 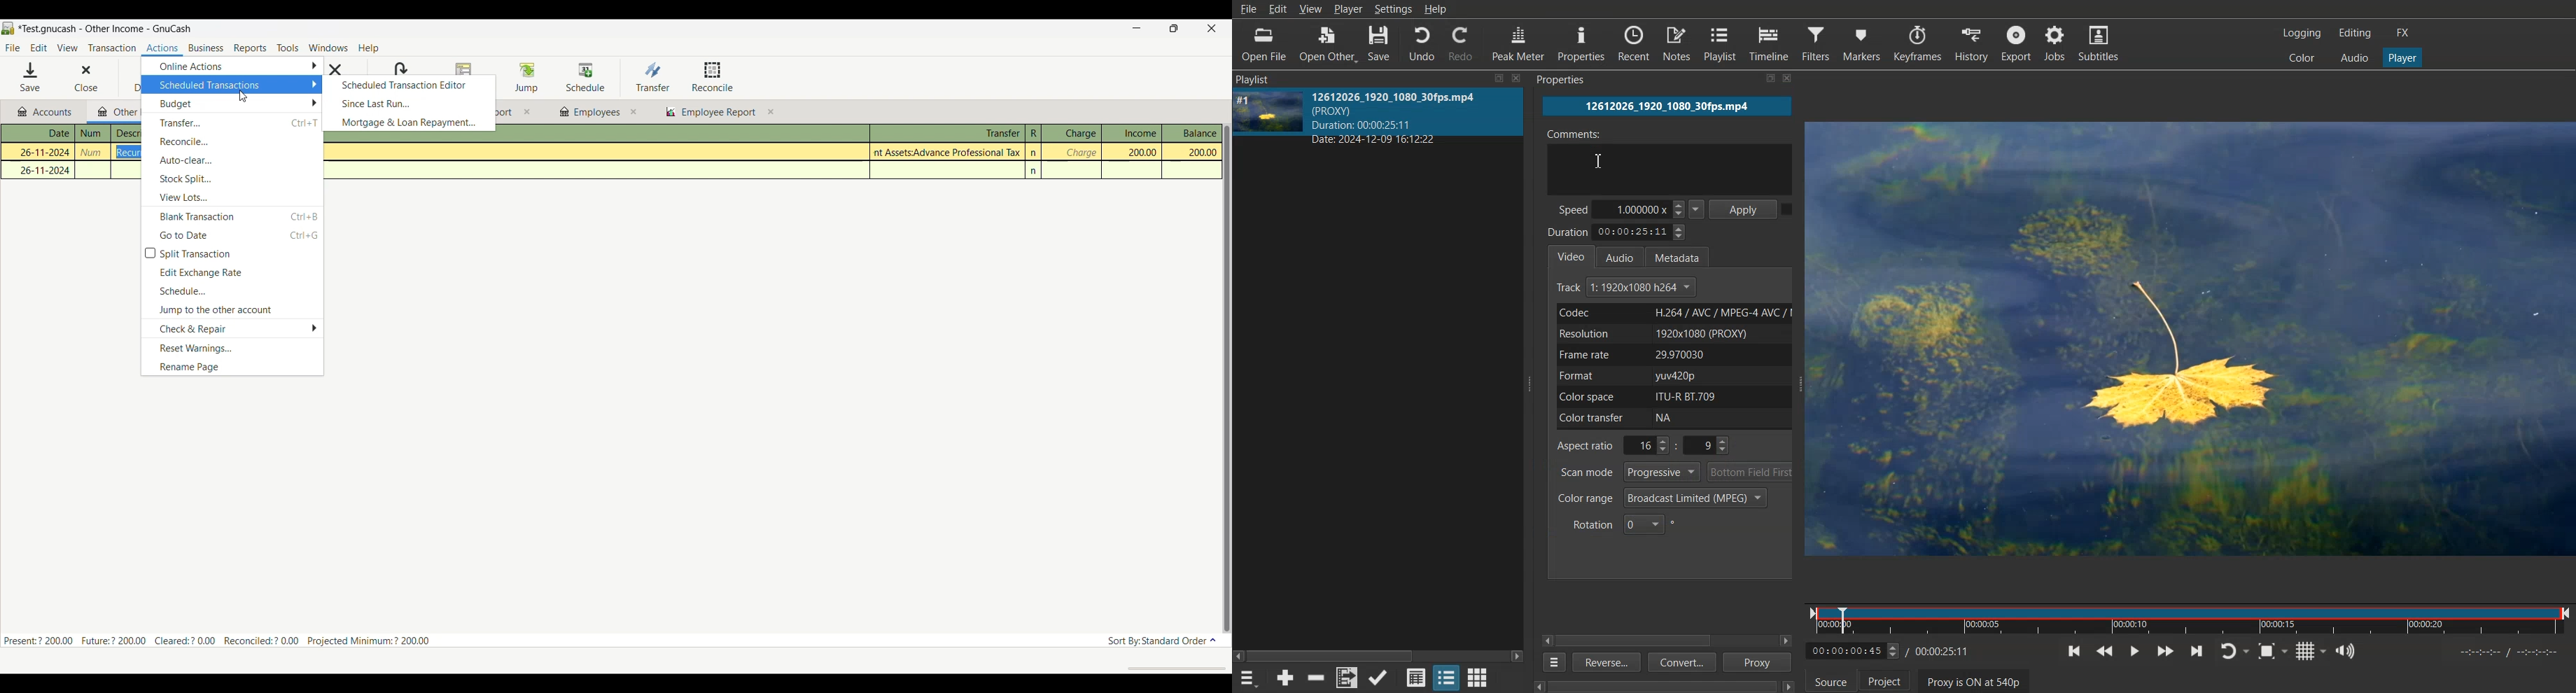 I want to click on Reports menu, so click(x=251, y=48).